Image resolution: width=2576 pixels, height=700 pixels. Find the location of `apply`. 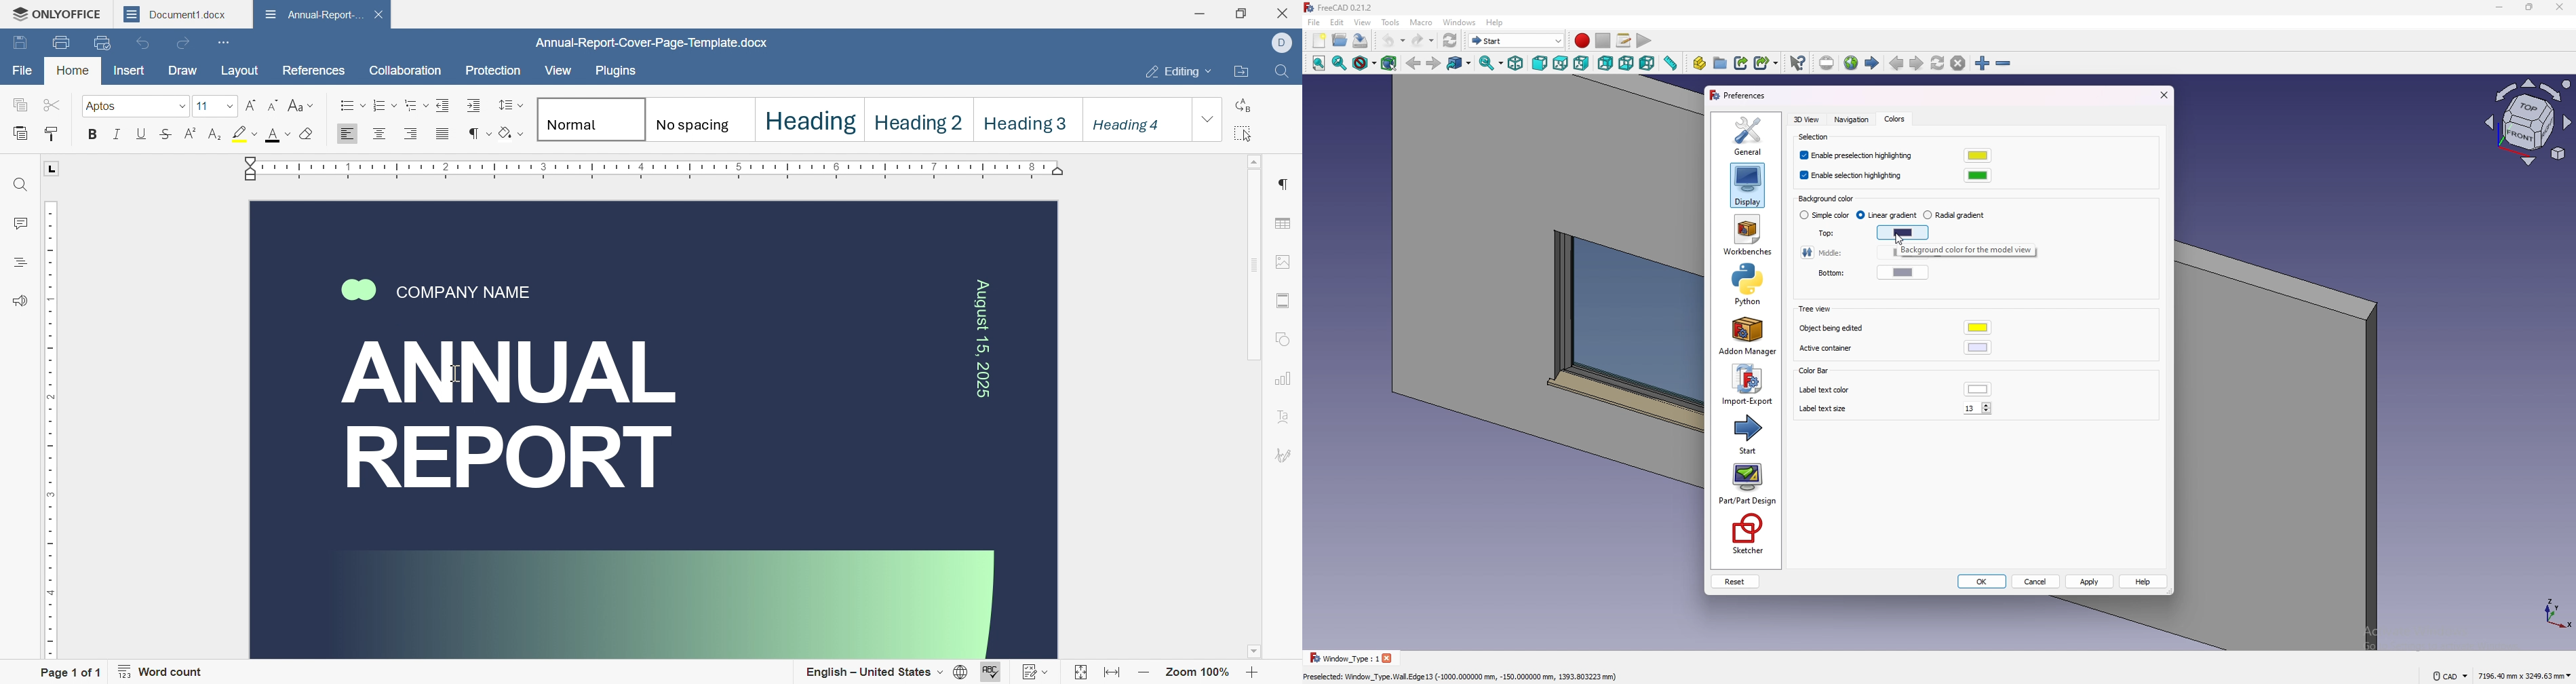

apply is located at coordinates (2091, 581).